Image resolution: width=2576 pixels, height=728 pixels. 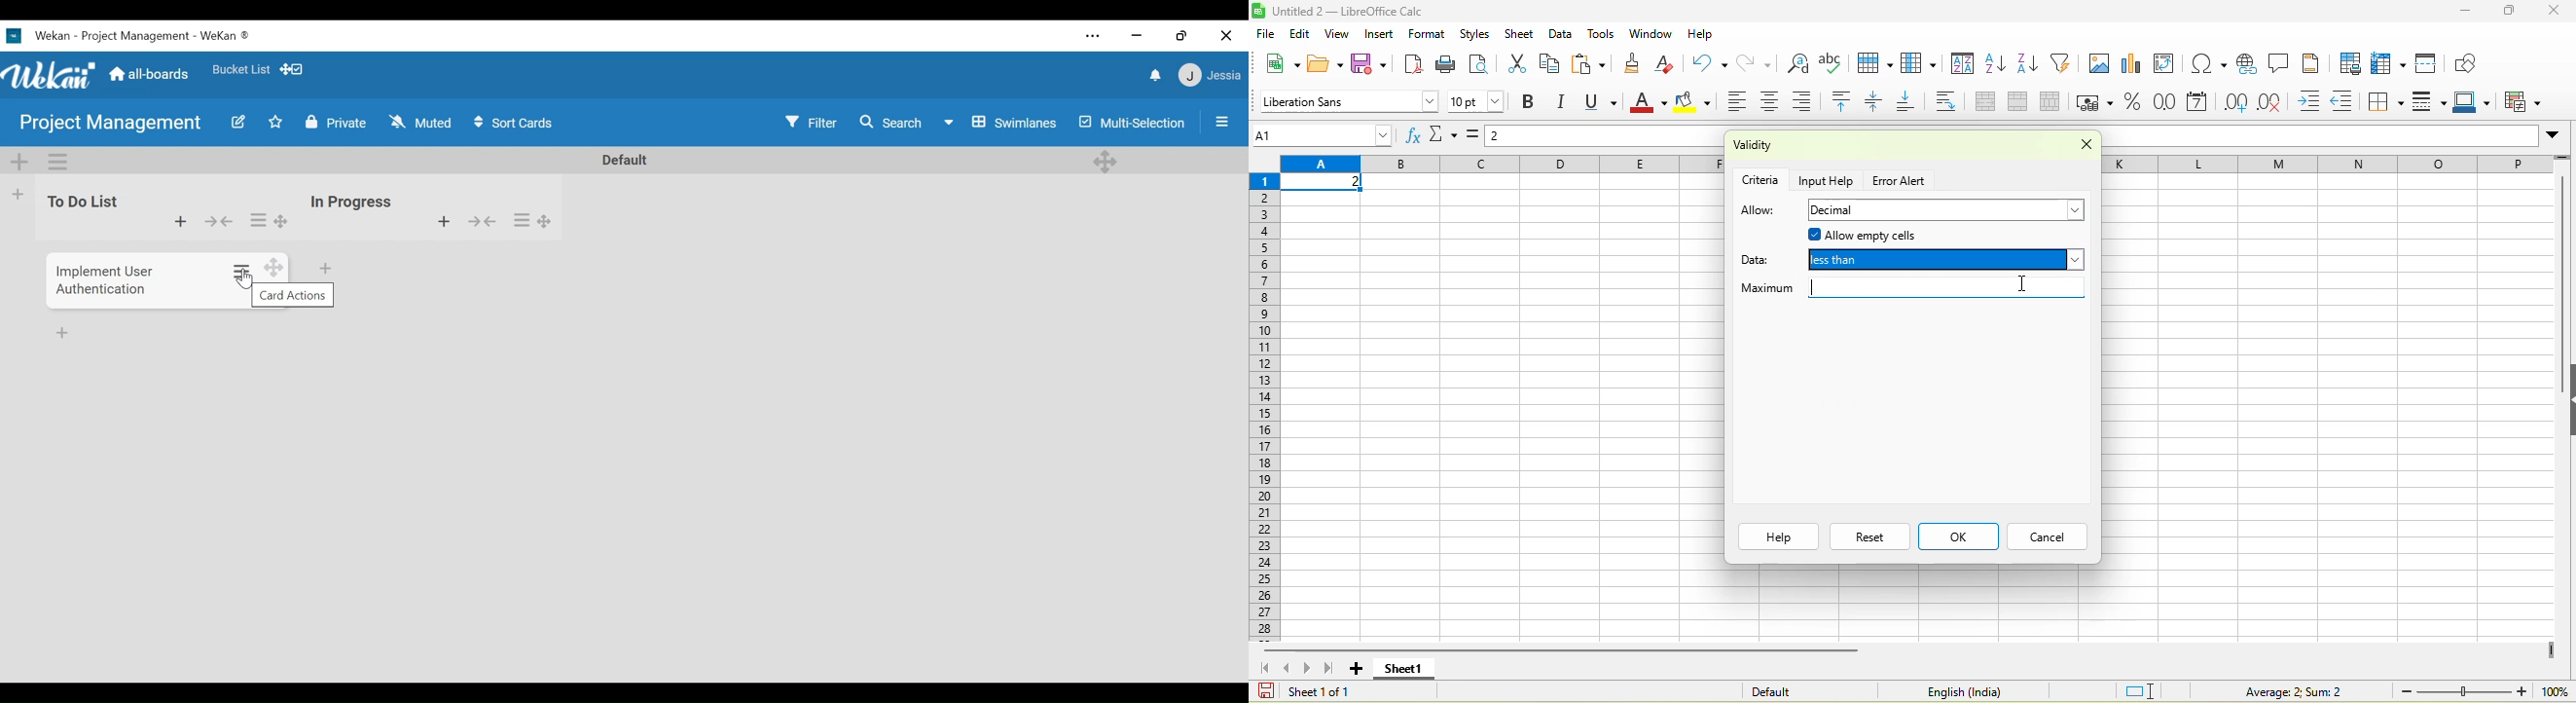 What do you see at coordinates (2098, 65) in the screenshot?
I see `image` at bounding box center [2098, 65].